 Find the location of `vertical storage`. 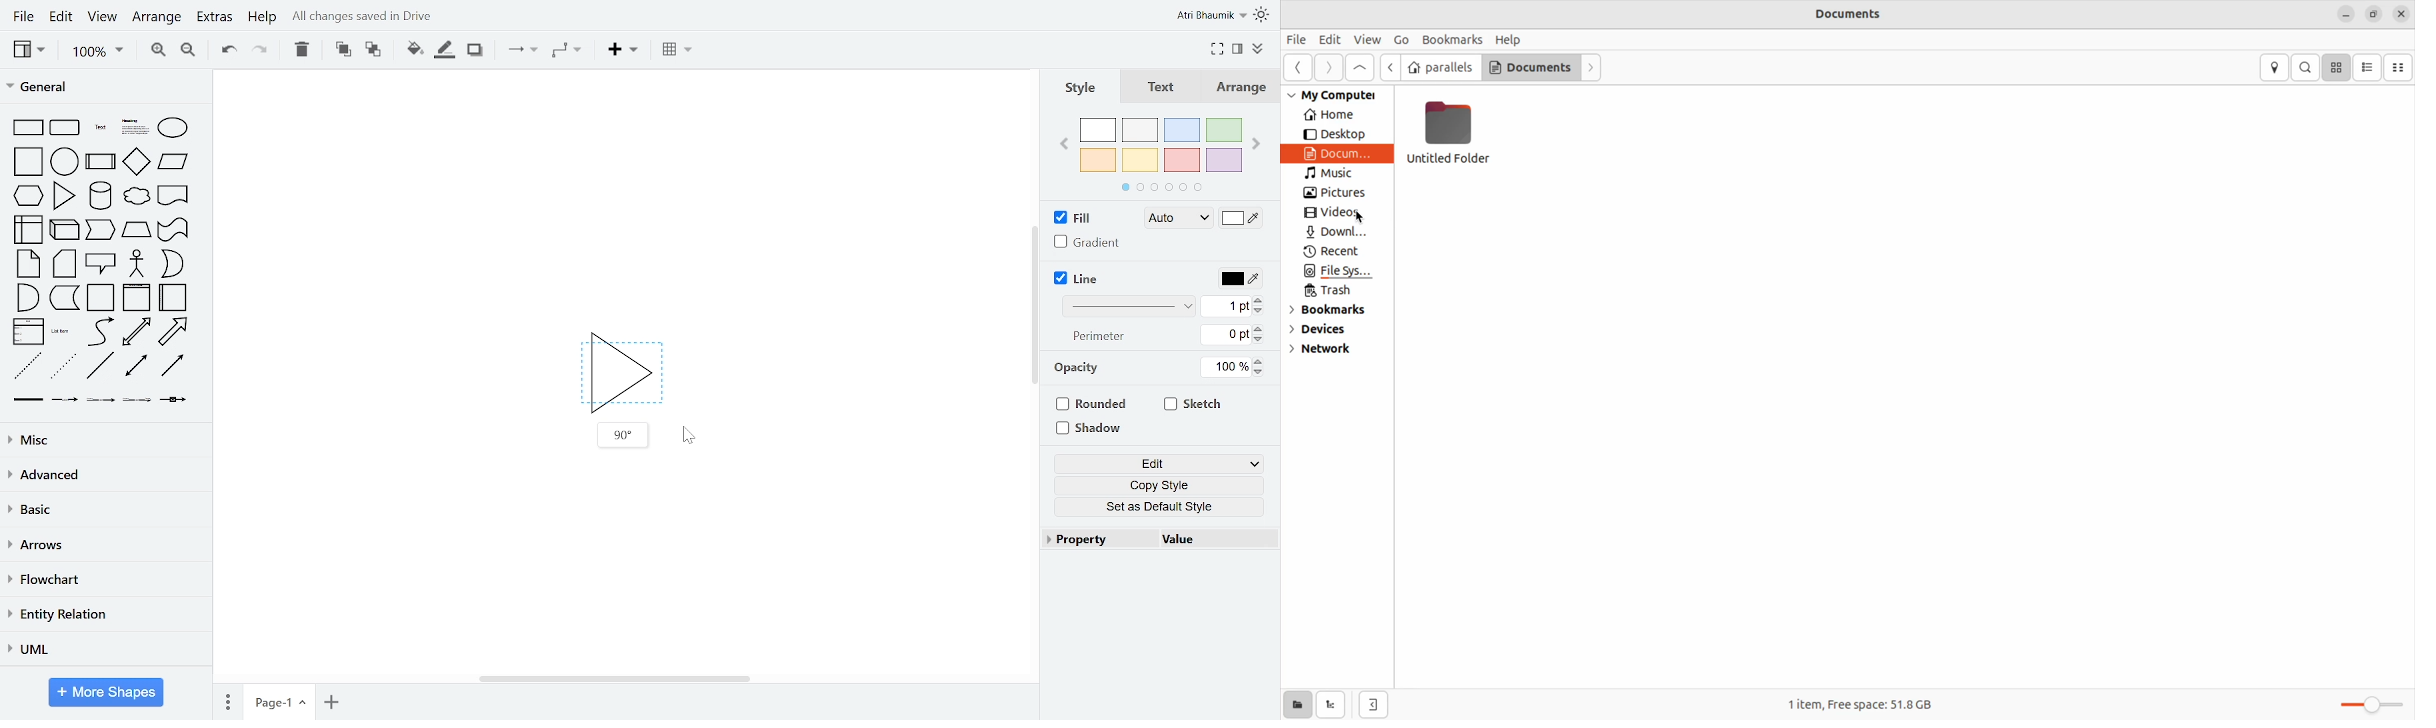

vertical storage is located at coordinates (136, 298).